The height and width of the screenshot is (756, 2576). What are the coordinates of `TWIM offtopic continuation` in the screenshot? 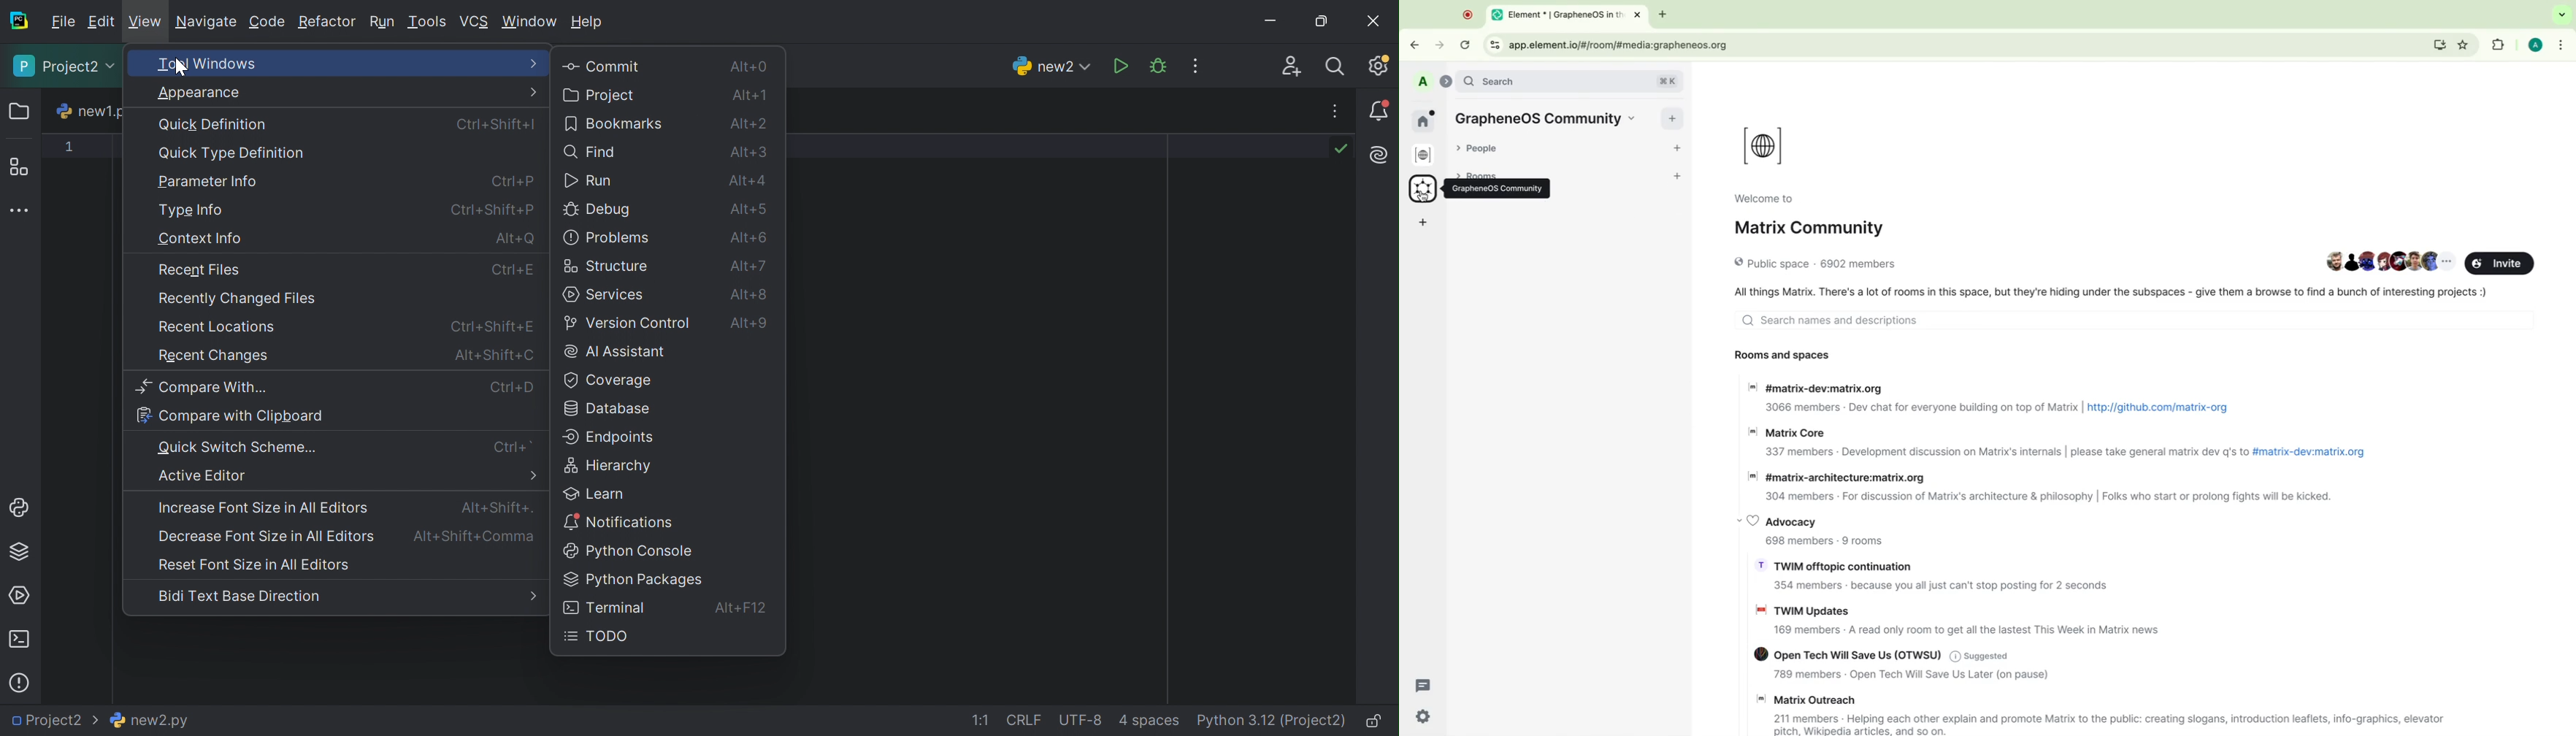 It's located at (1836, 565).